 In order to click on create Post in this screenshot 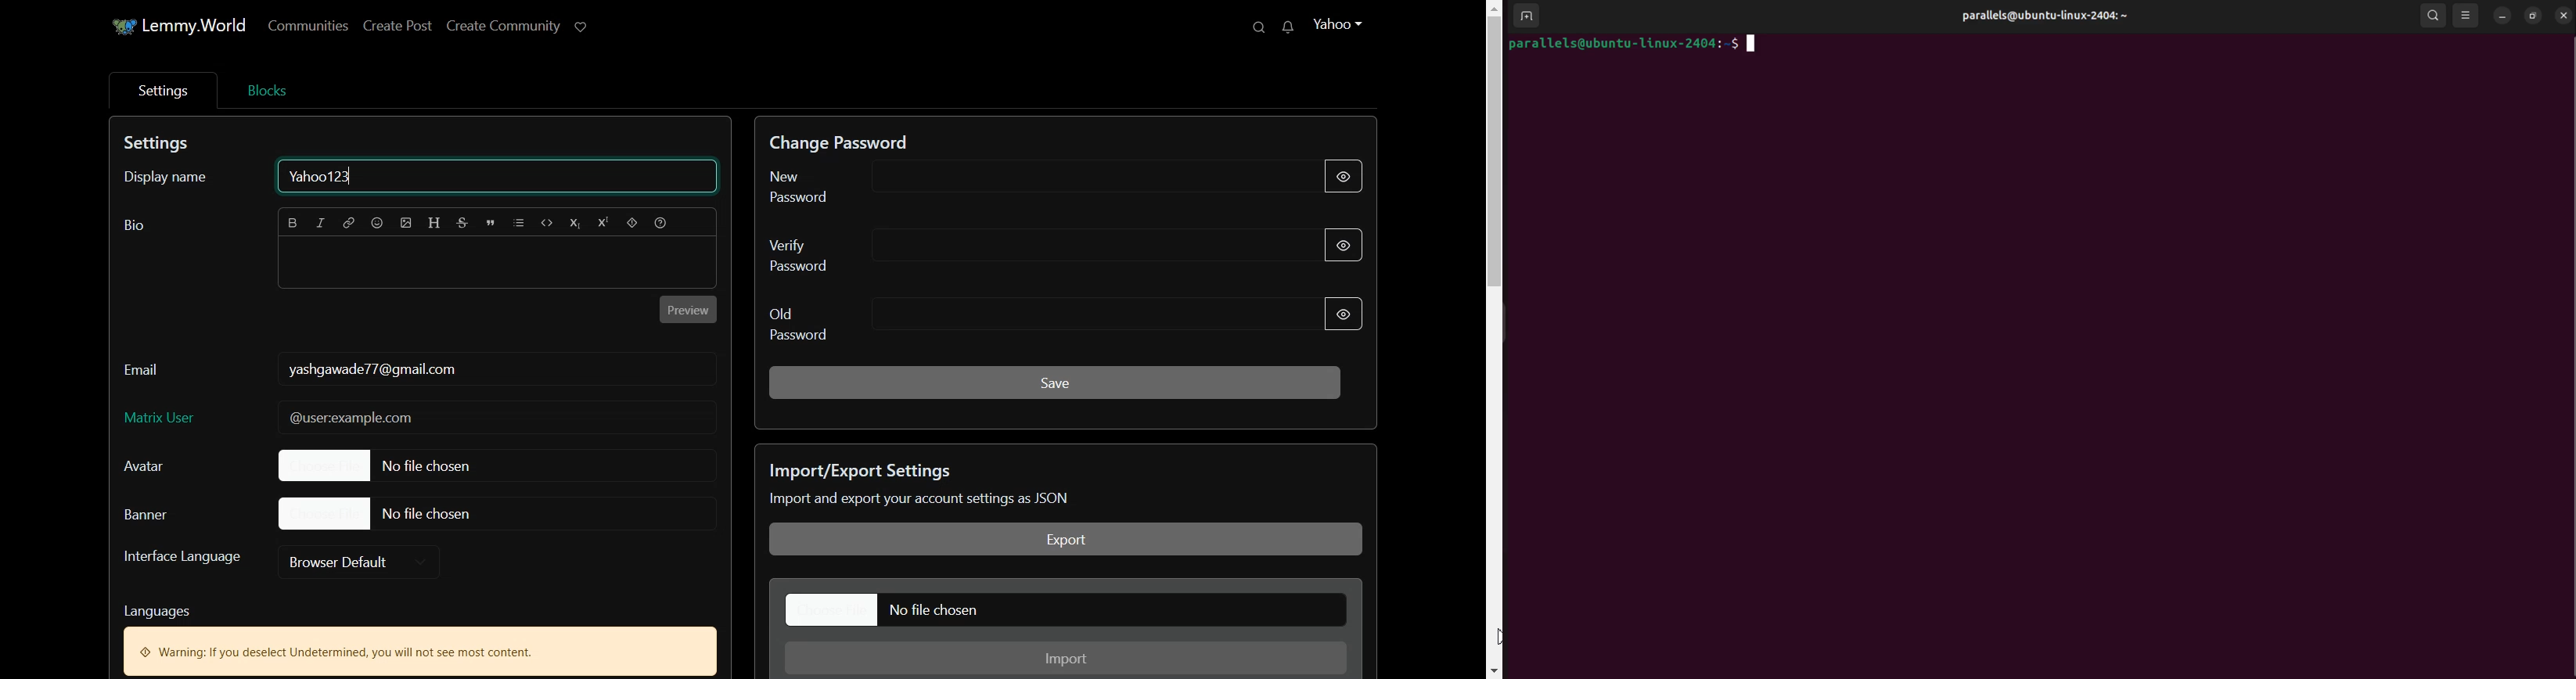, I will do `click(397, 24)`.